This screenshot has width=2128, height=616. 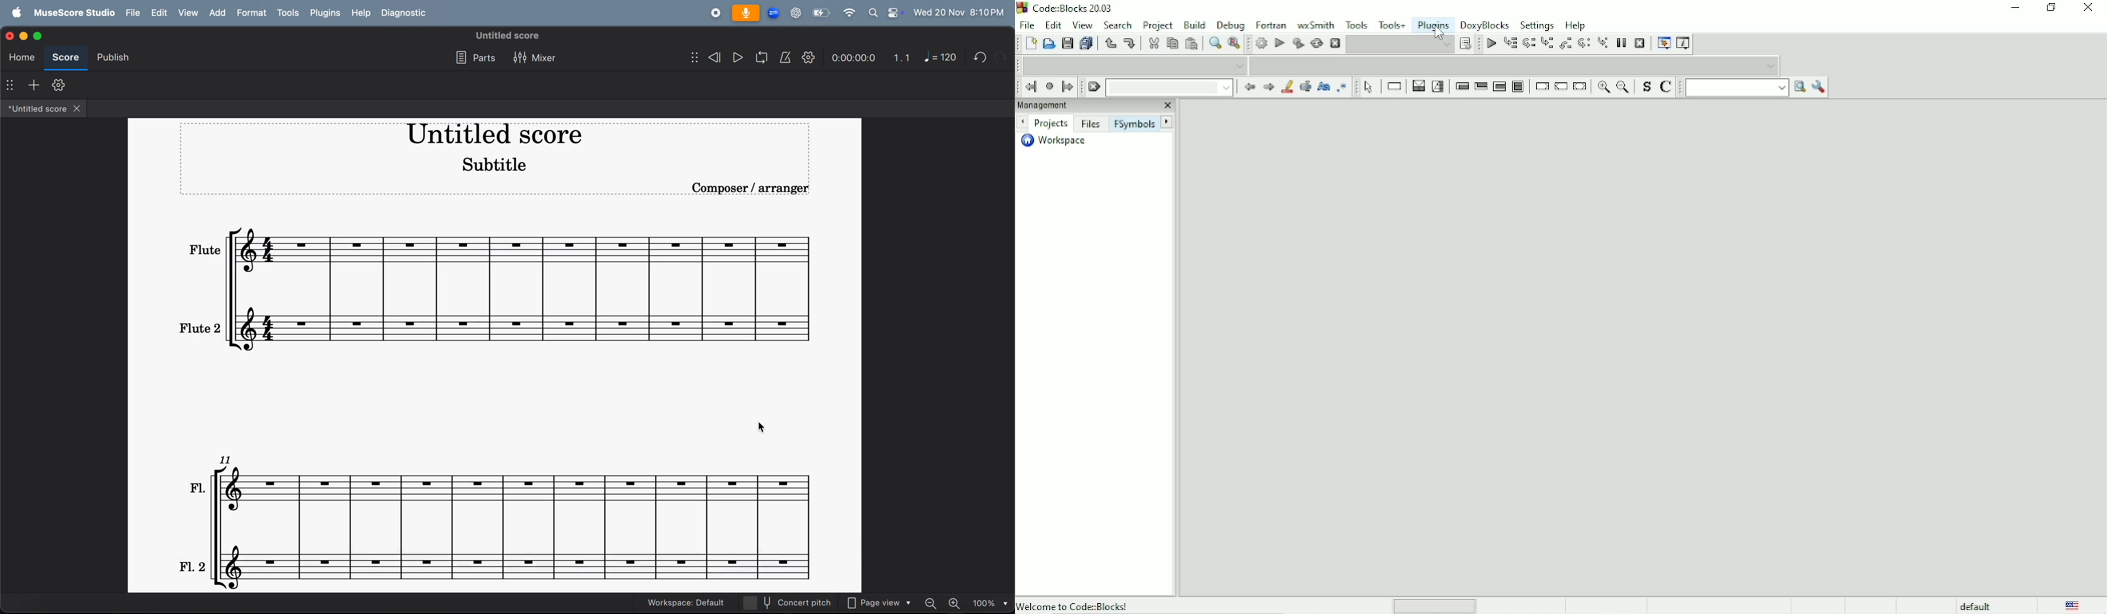 I want to click on close, so click(x=11, y=38).